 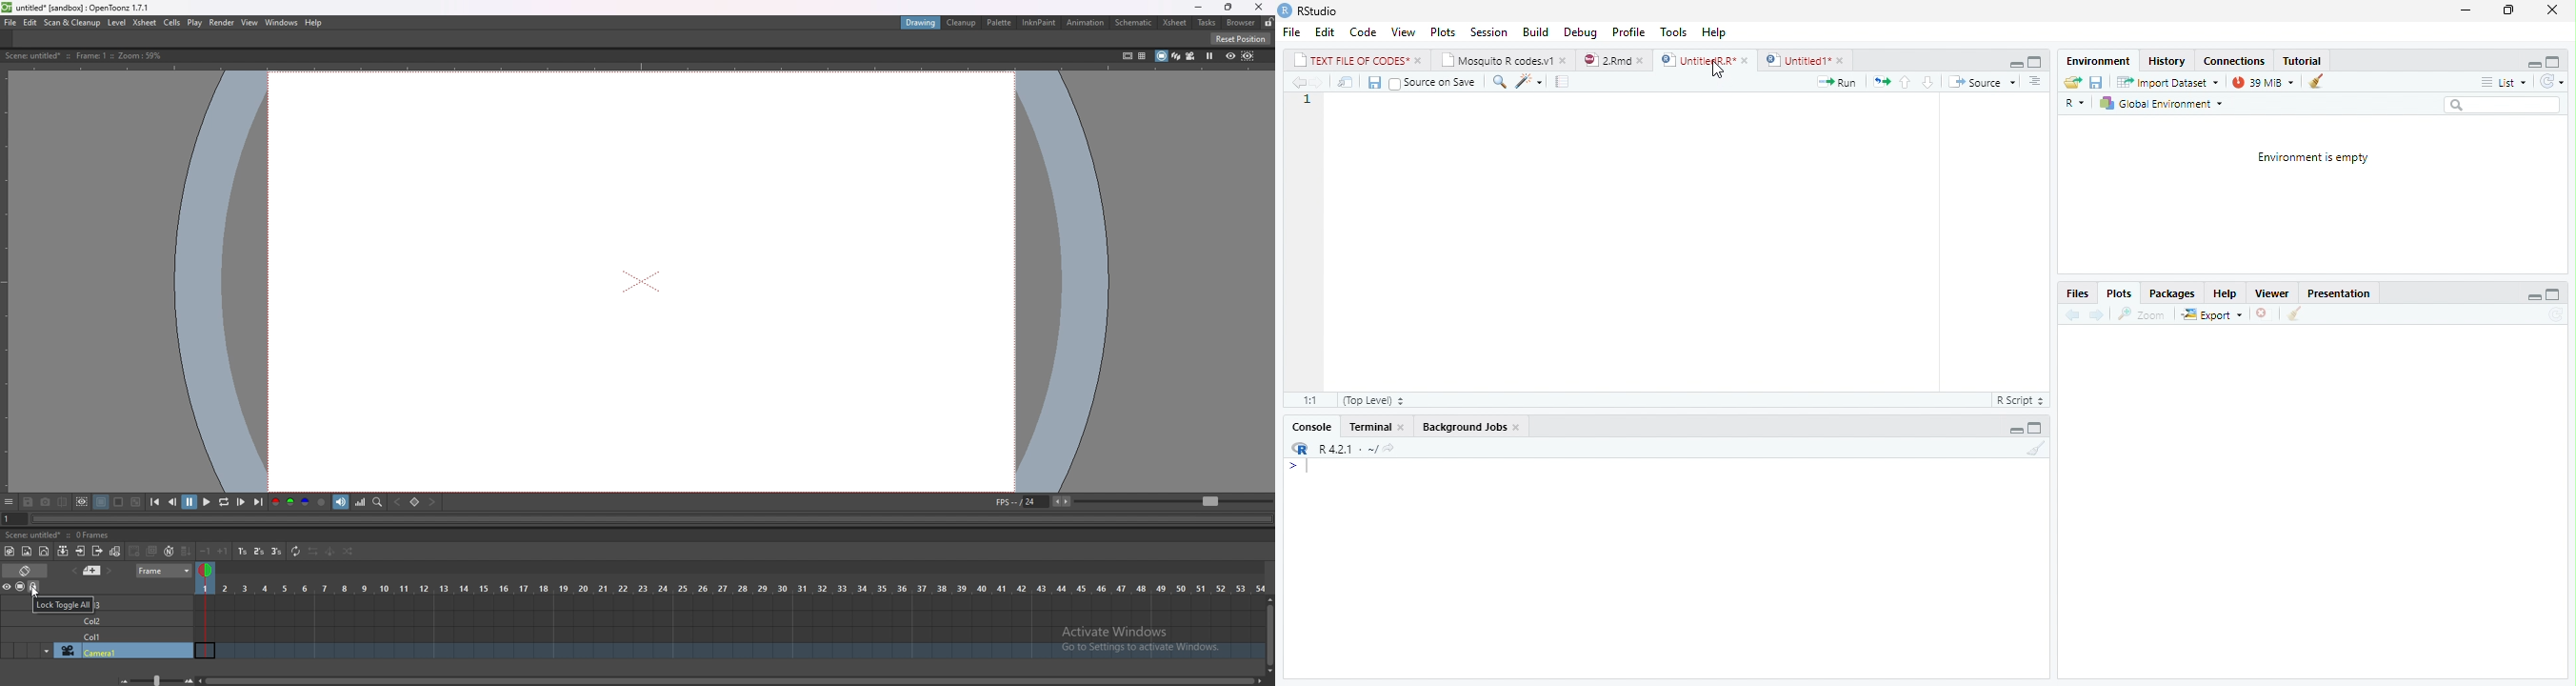 What do you see at coordinates (2093, 60) in the screenshot?
I see `Environment` at bounding box center [2093, 60].